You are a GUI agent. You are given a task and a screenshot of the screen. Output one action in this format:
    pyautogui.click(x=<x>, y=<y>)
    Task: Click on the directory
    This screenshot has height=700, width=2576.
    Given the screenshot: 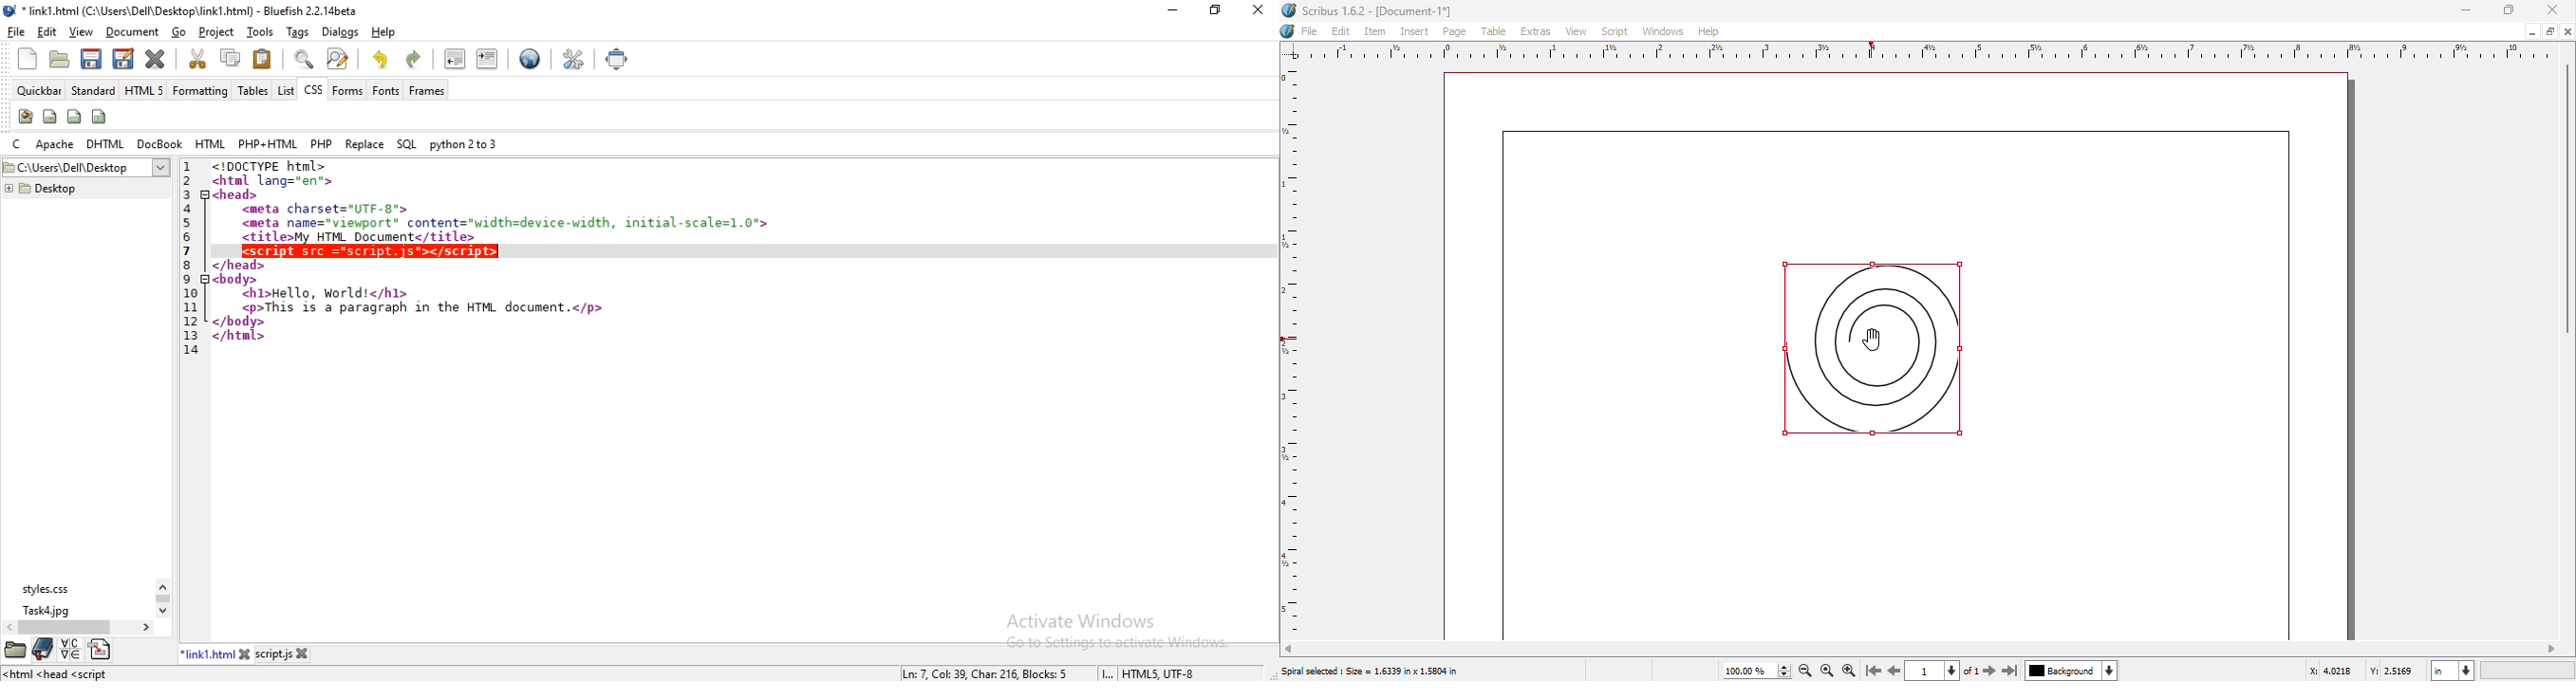 What is the action you would take?
    pyautogui.click(x=100, y=649)
    